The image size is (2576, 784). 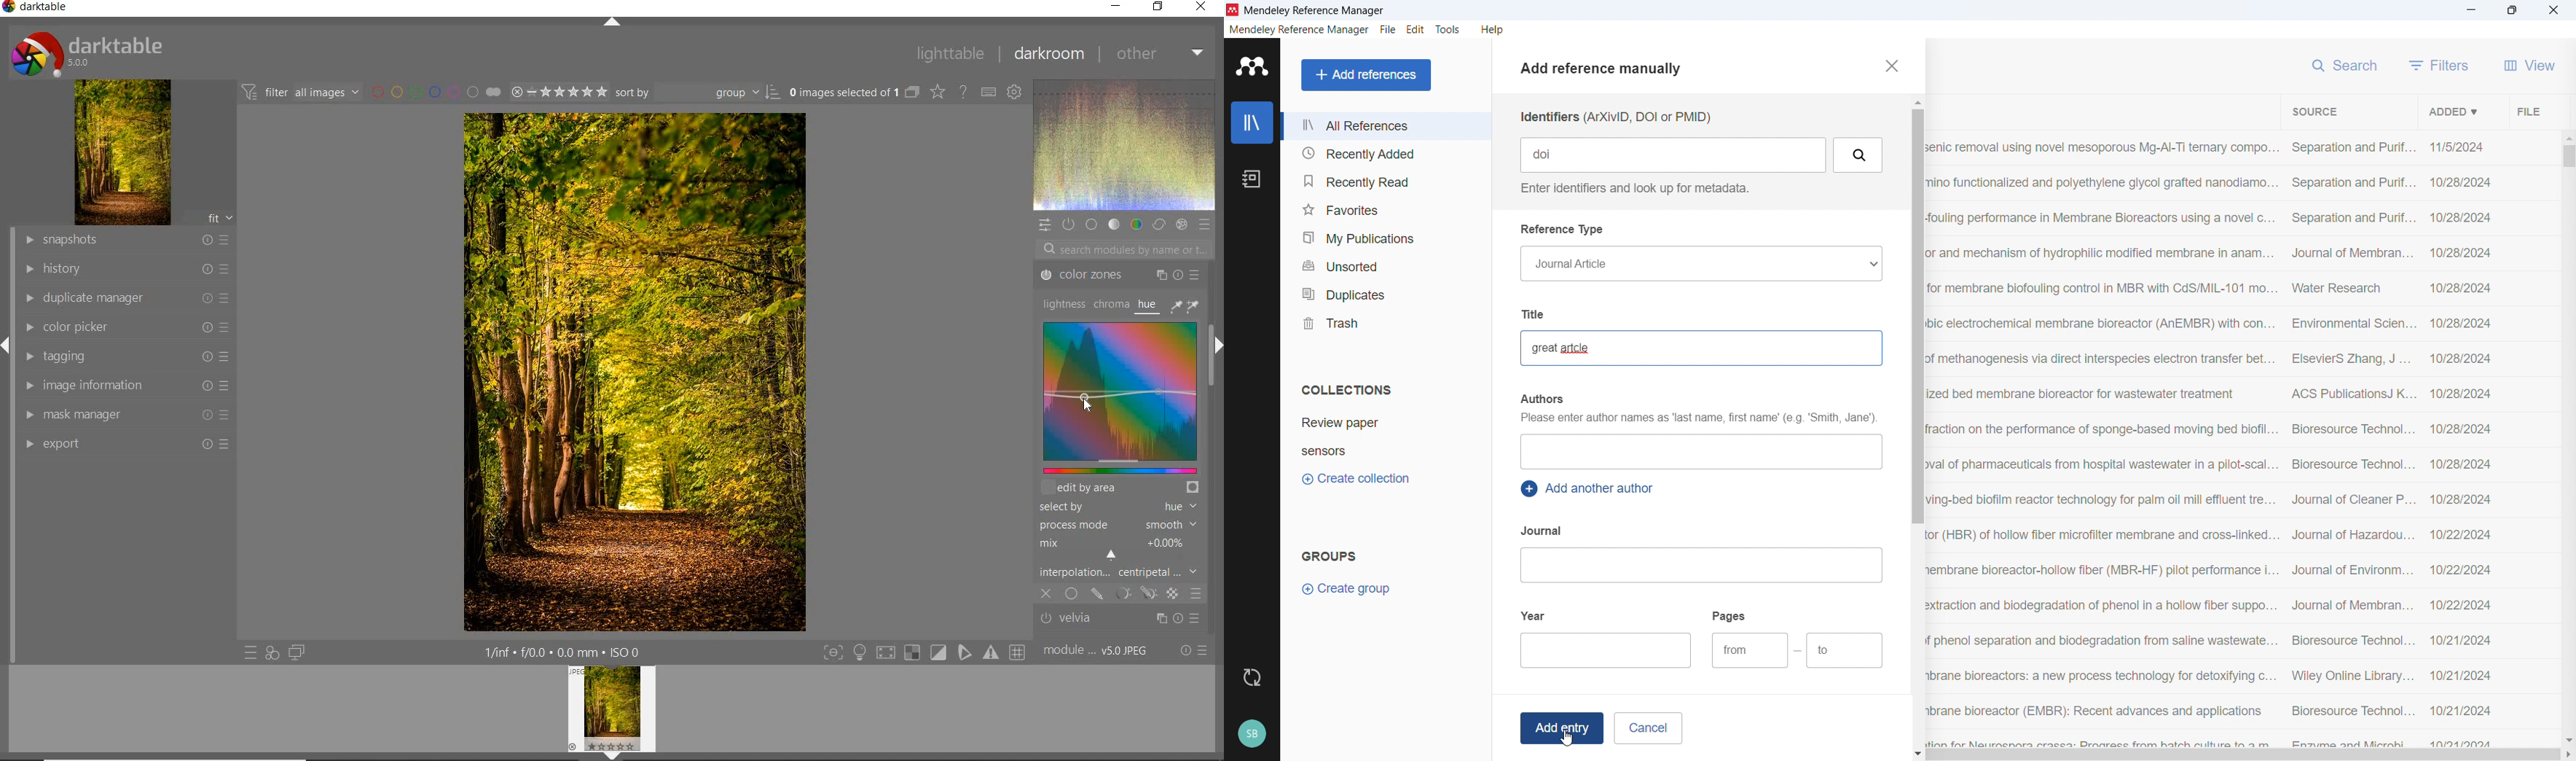 I want to click on file , so click(x=1387, y=30).